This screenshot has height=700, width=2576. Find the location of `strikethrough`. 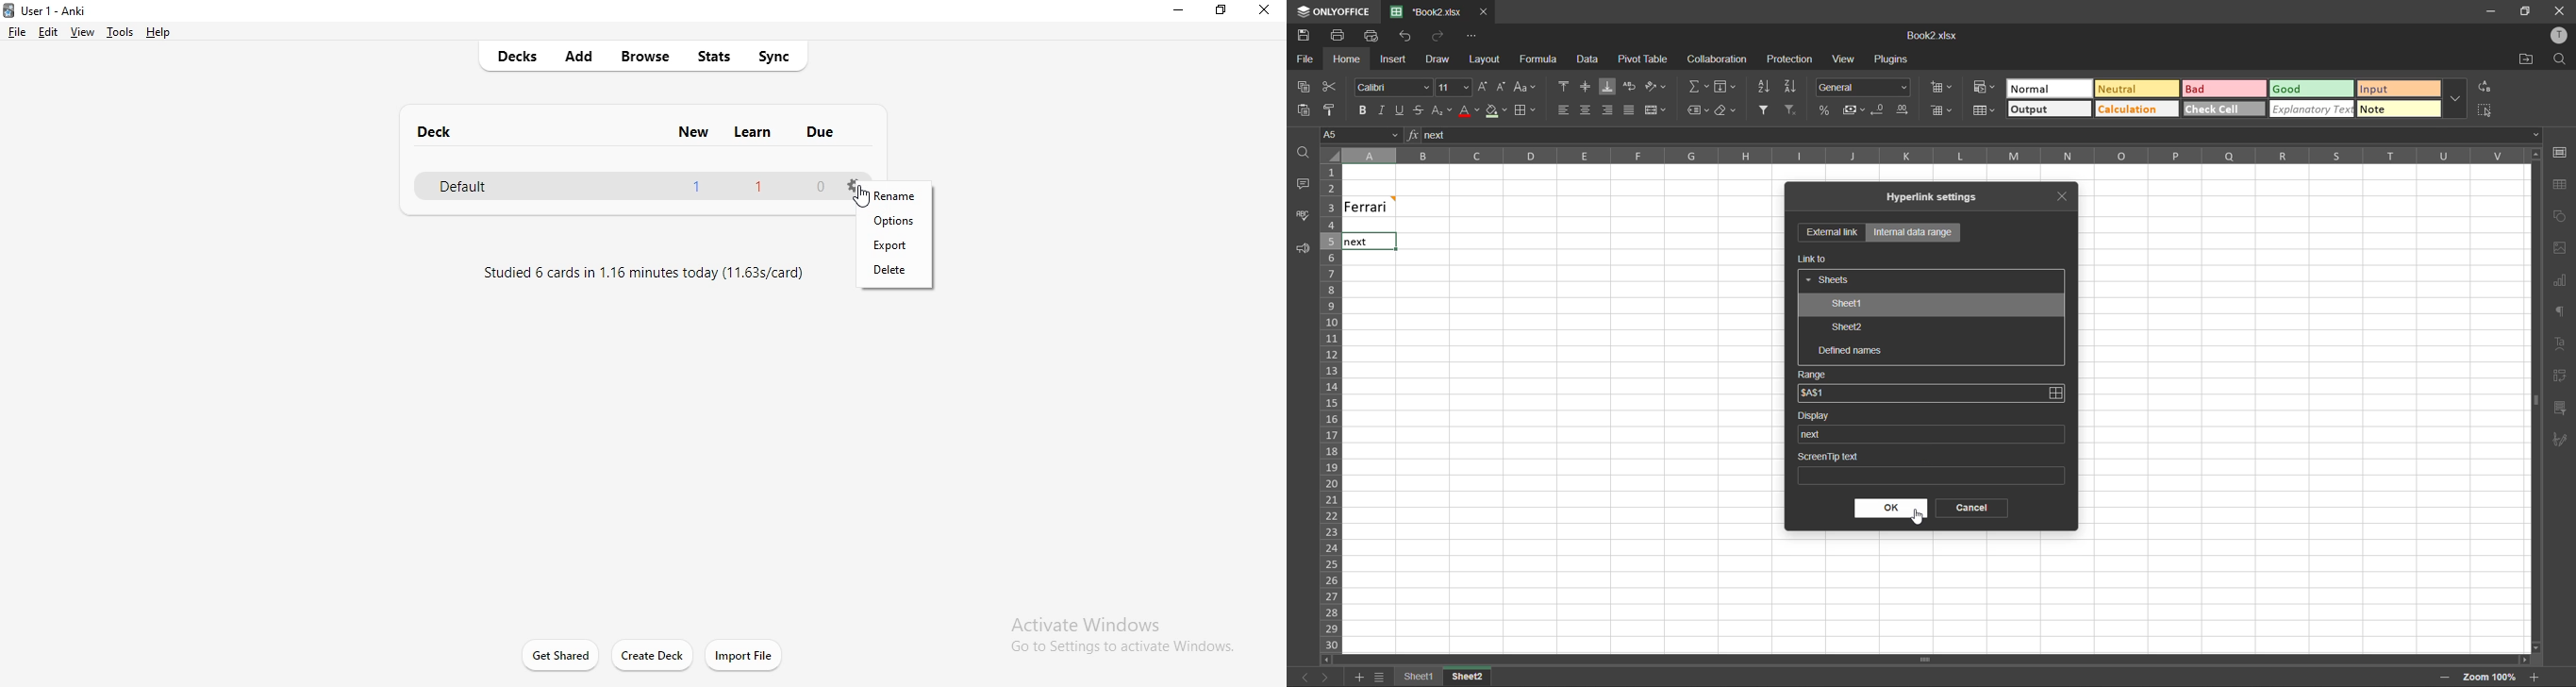

strikethrough is located at coordinates (1418, 111).